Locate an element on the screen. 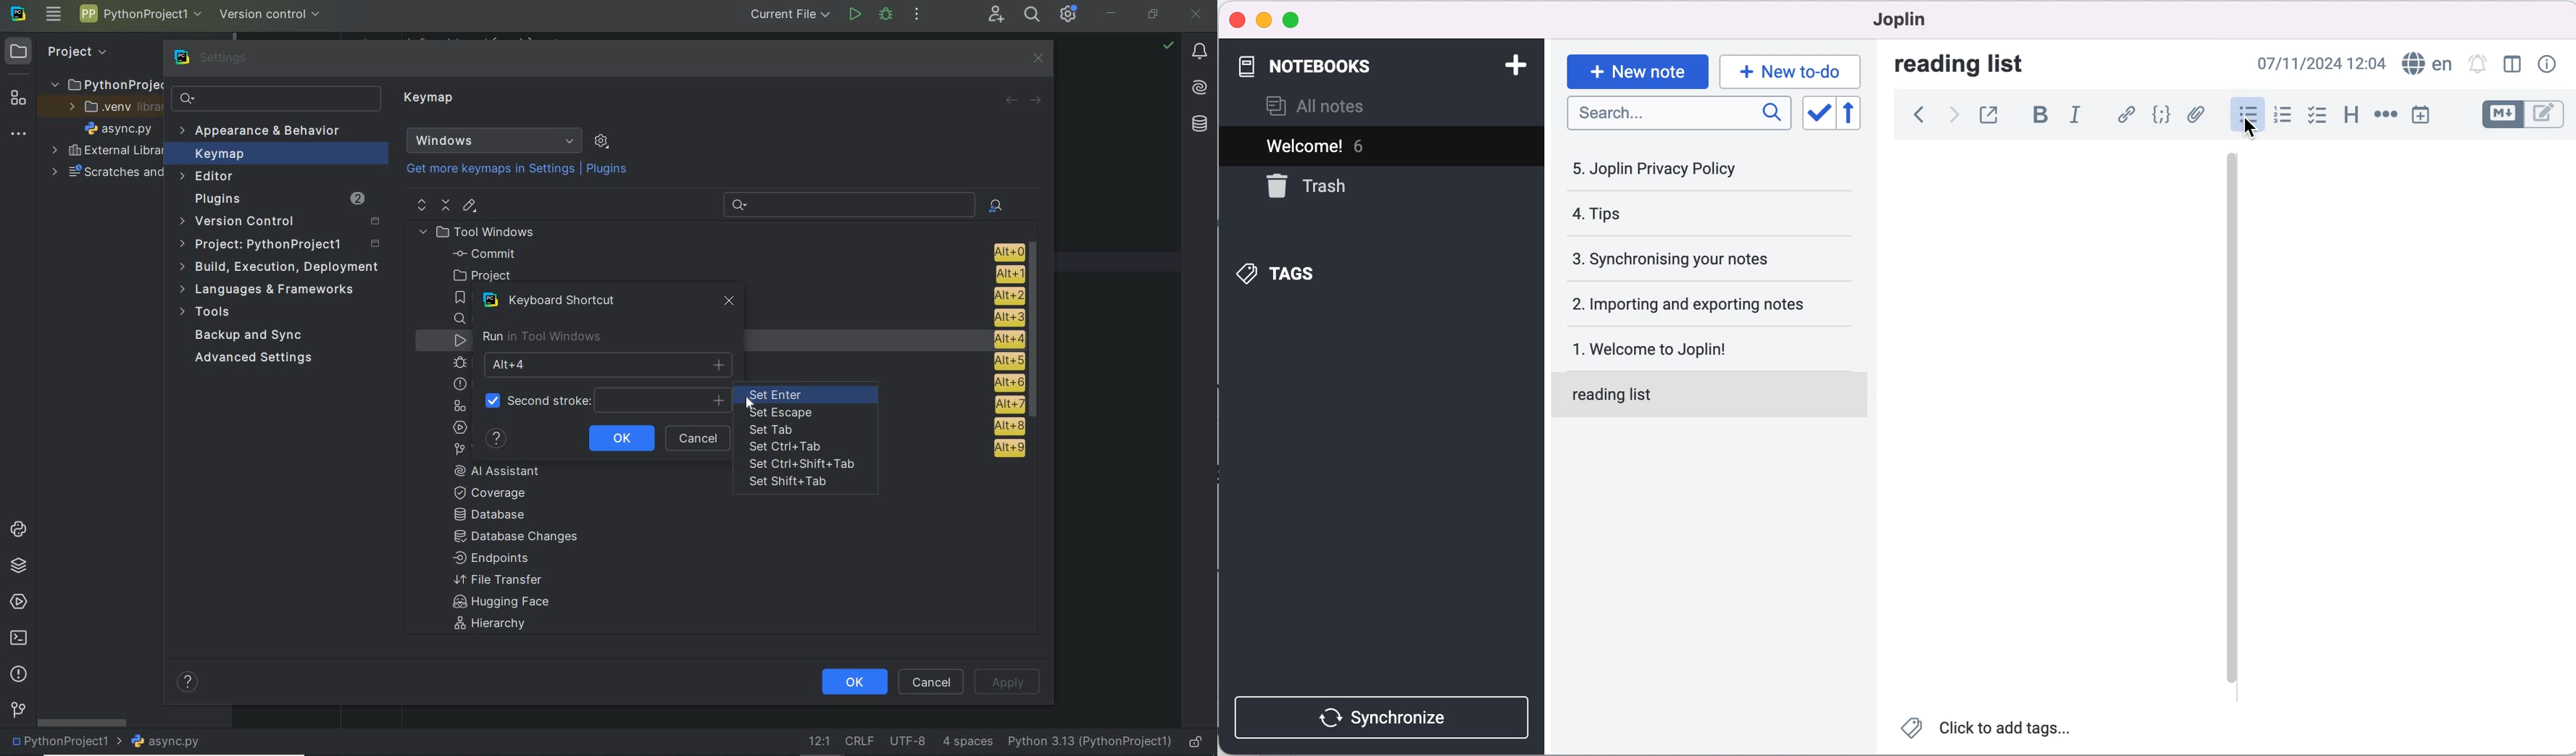 Image resolution: width=2576 pixels, height=756 pixels. reading list  is located at coordinates (1713, 393).